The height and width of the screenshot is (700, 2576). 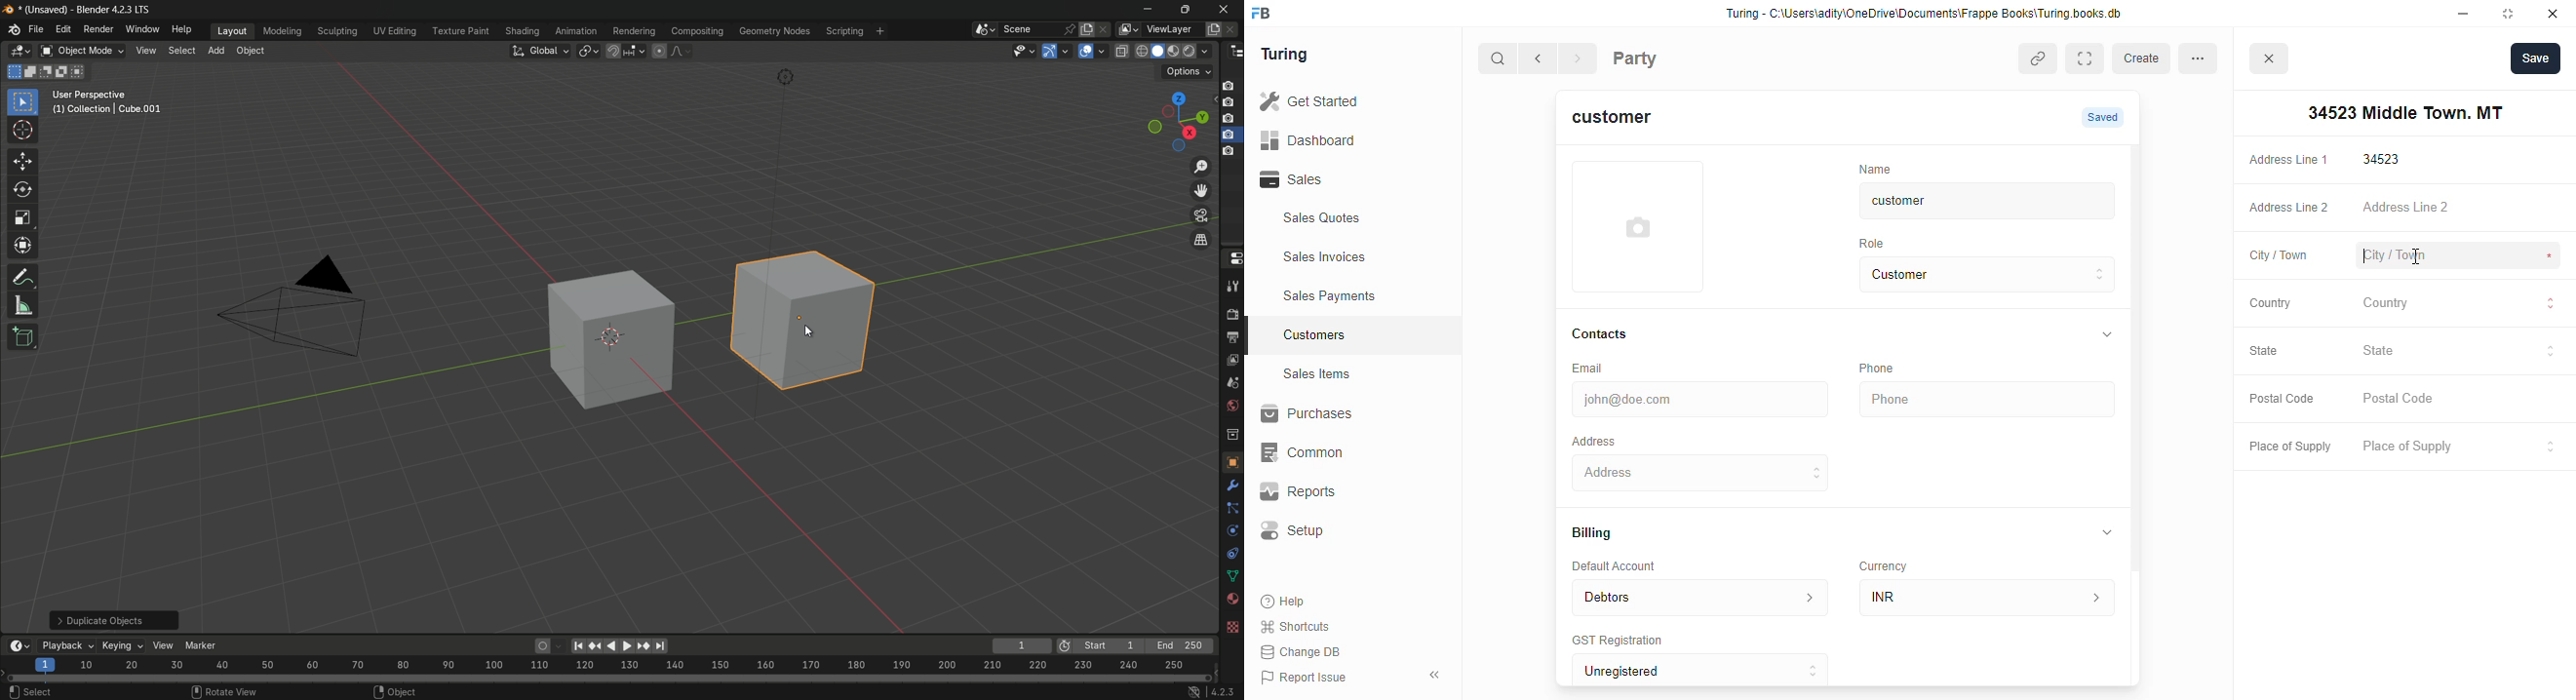 I want to click on Phone, so click(x=1888, y=368).